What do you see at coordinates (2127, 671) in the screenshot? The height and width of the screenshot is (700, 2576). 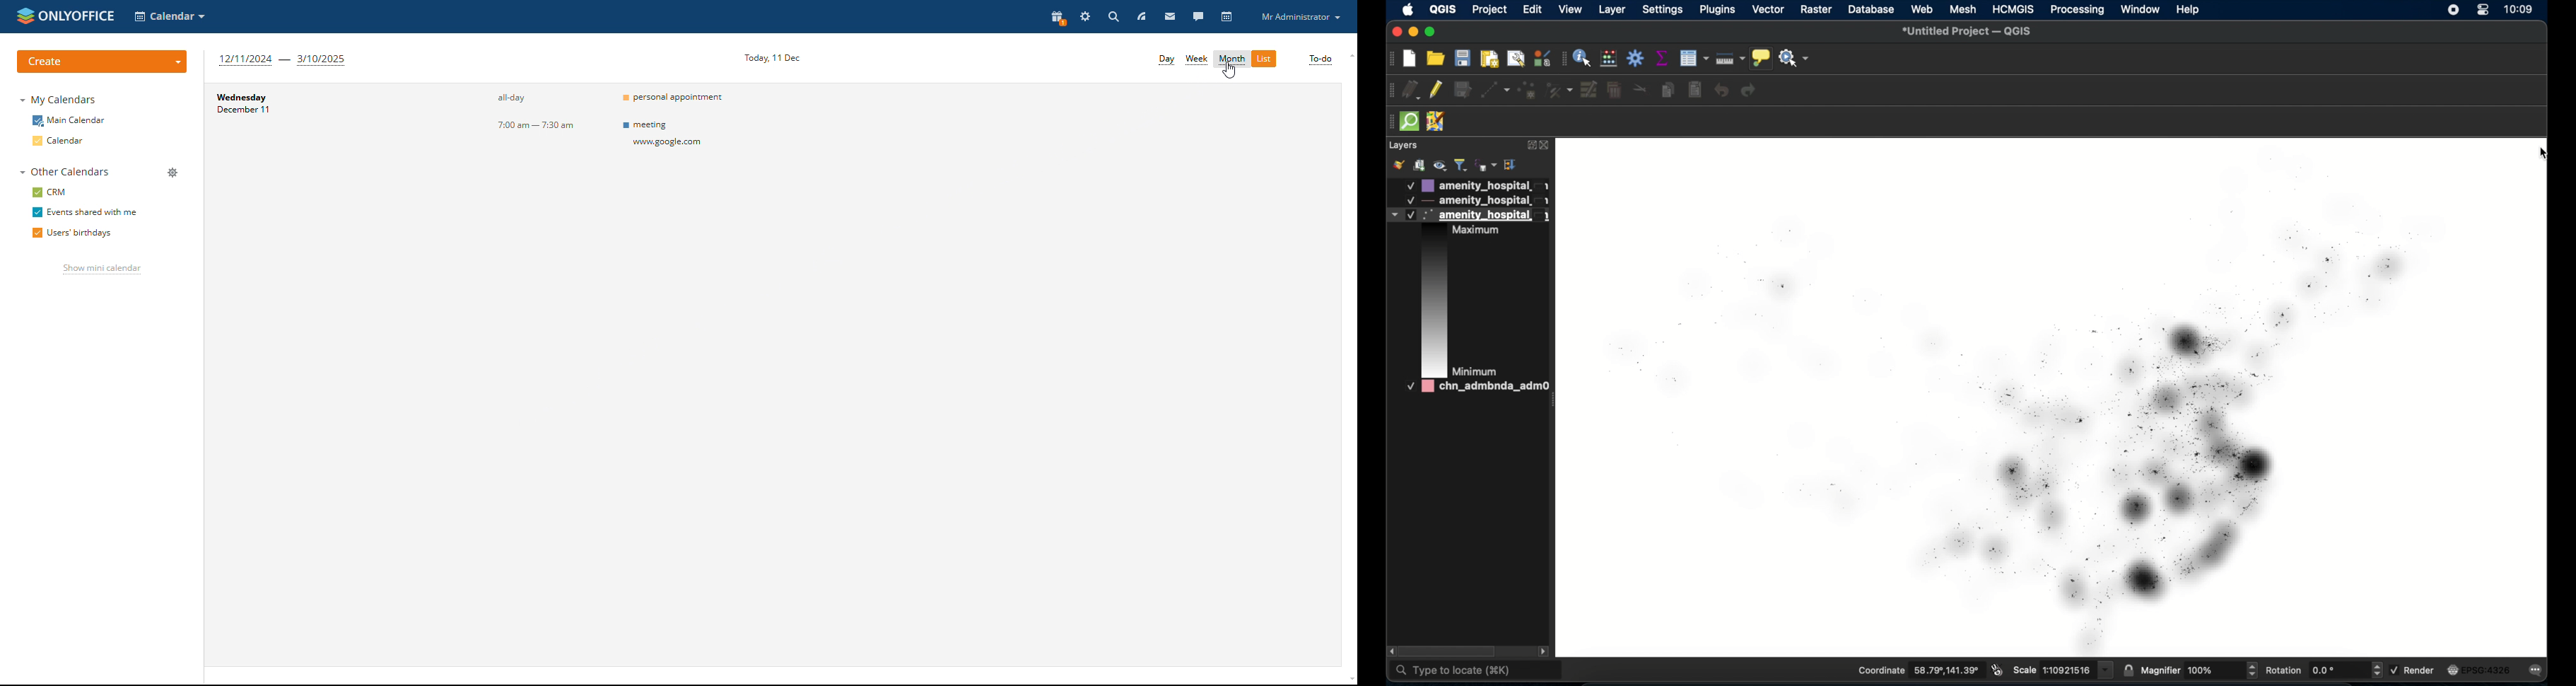 I see `lock scale` at bounding box center [2127, 671].